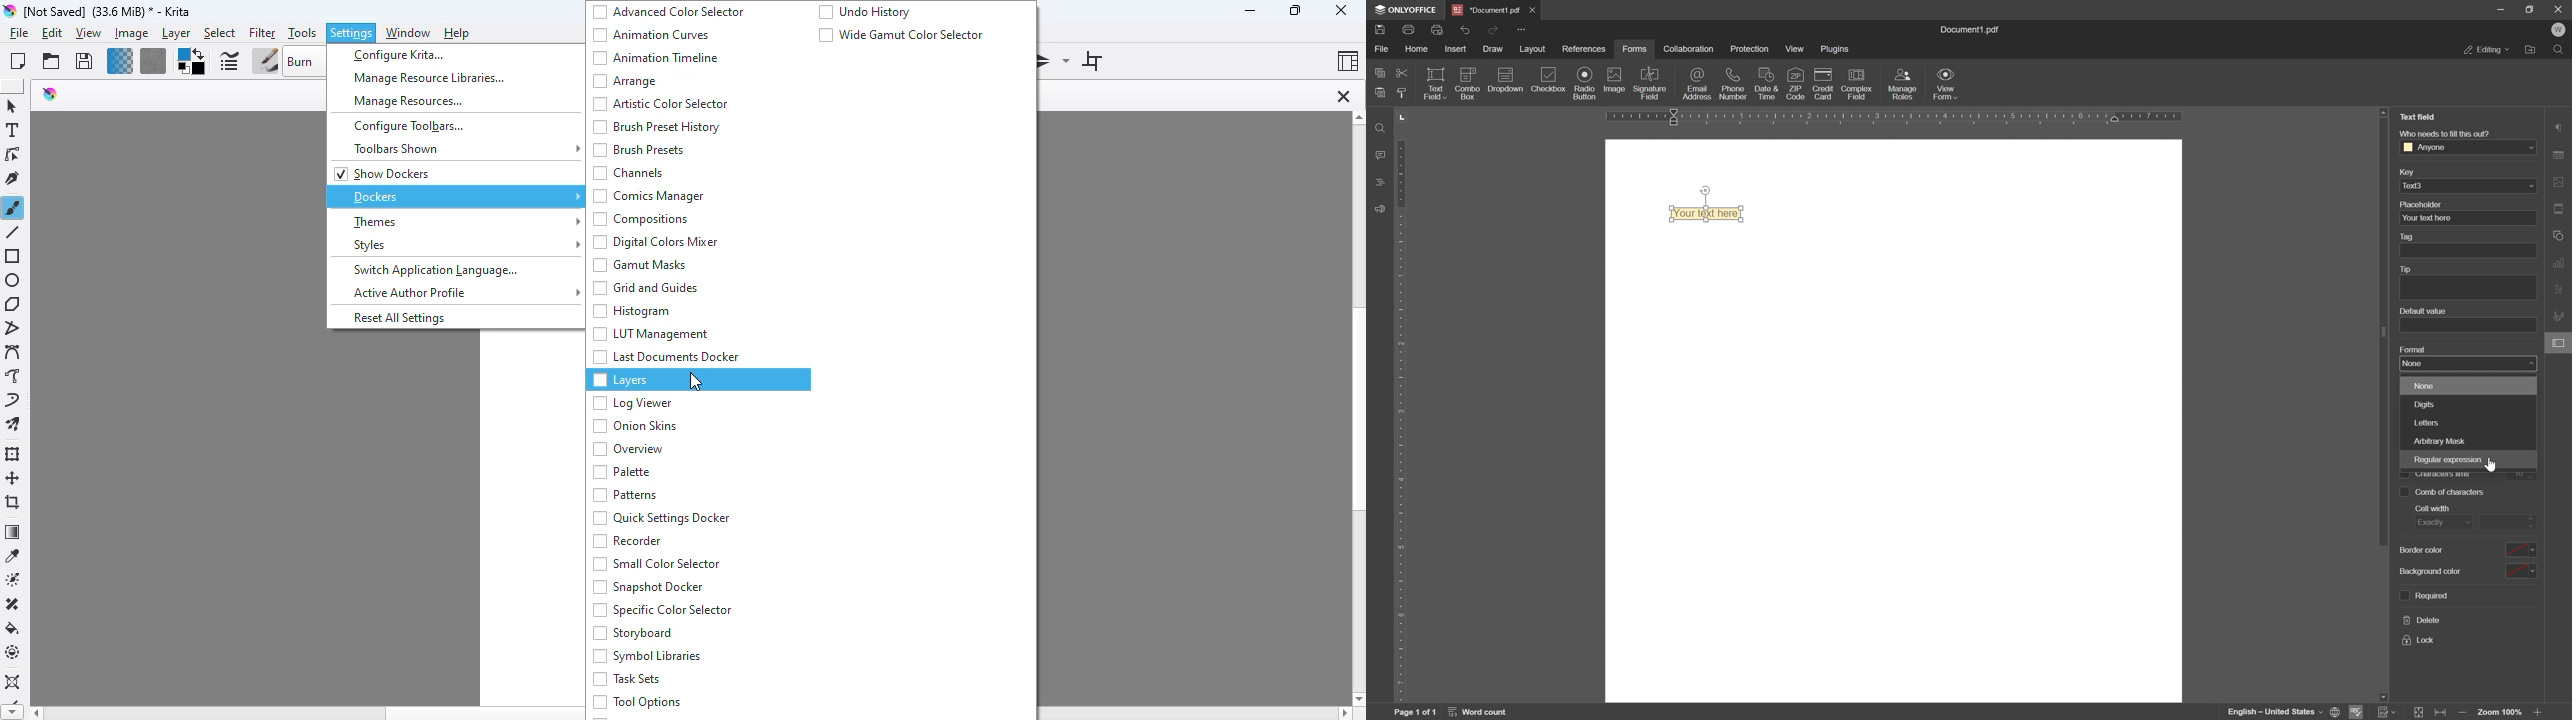  What do you see at coordinates (1466, 82) in the screenshot?
I see `icon` at bounding box center [1466, 82].